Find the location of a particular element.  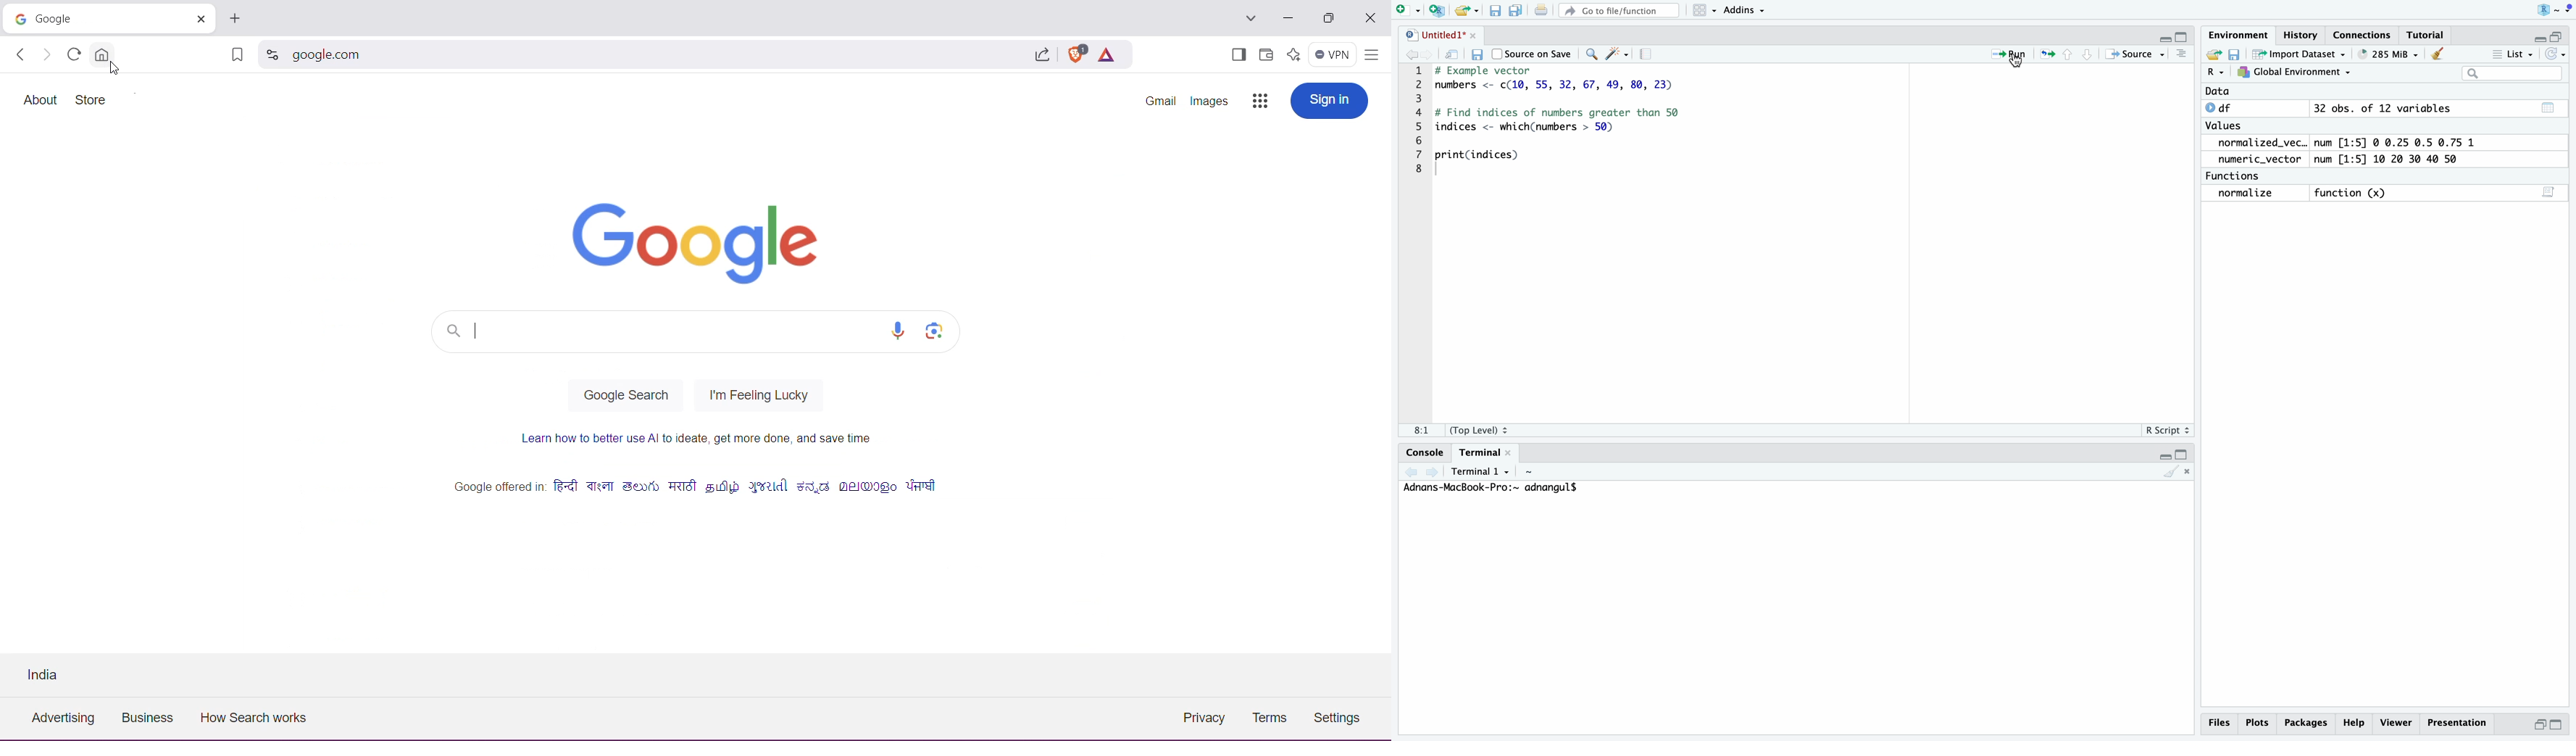

Files is located at coordinates (2221, 725).